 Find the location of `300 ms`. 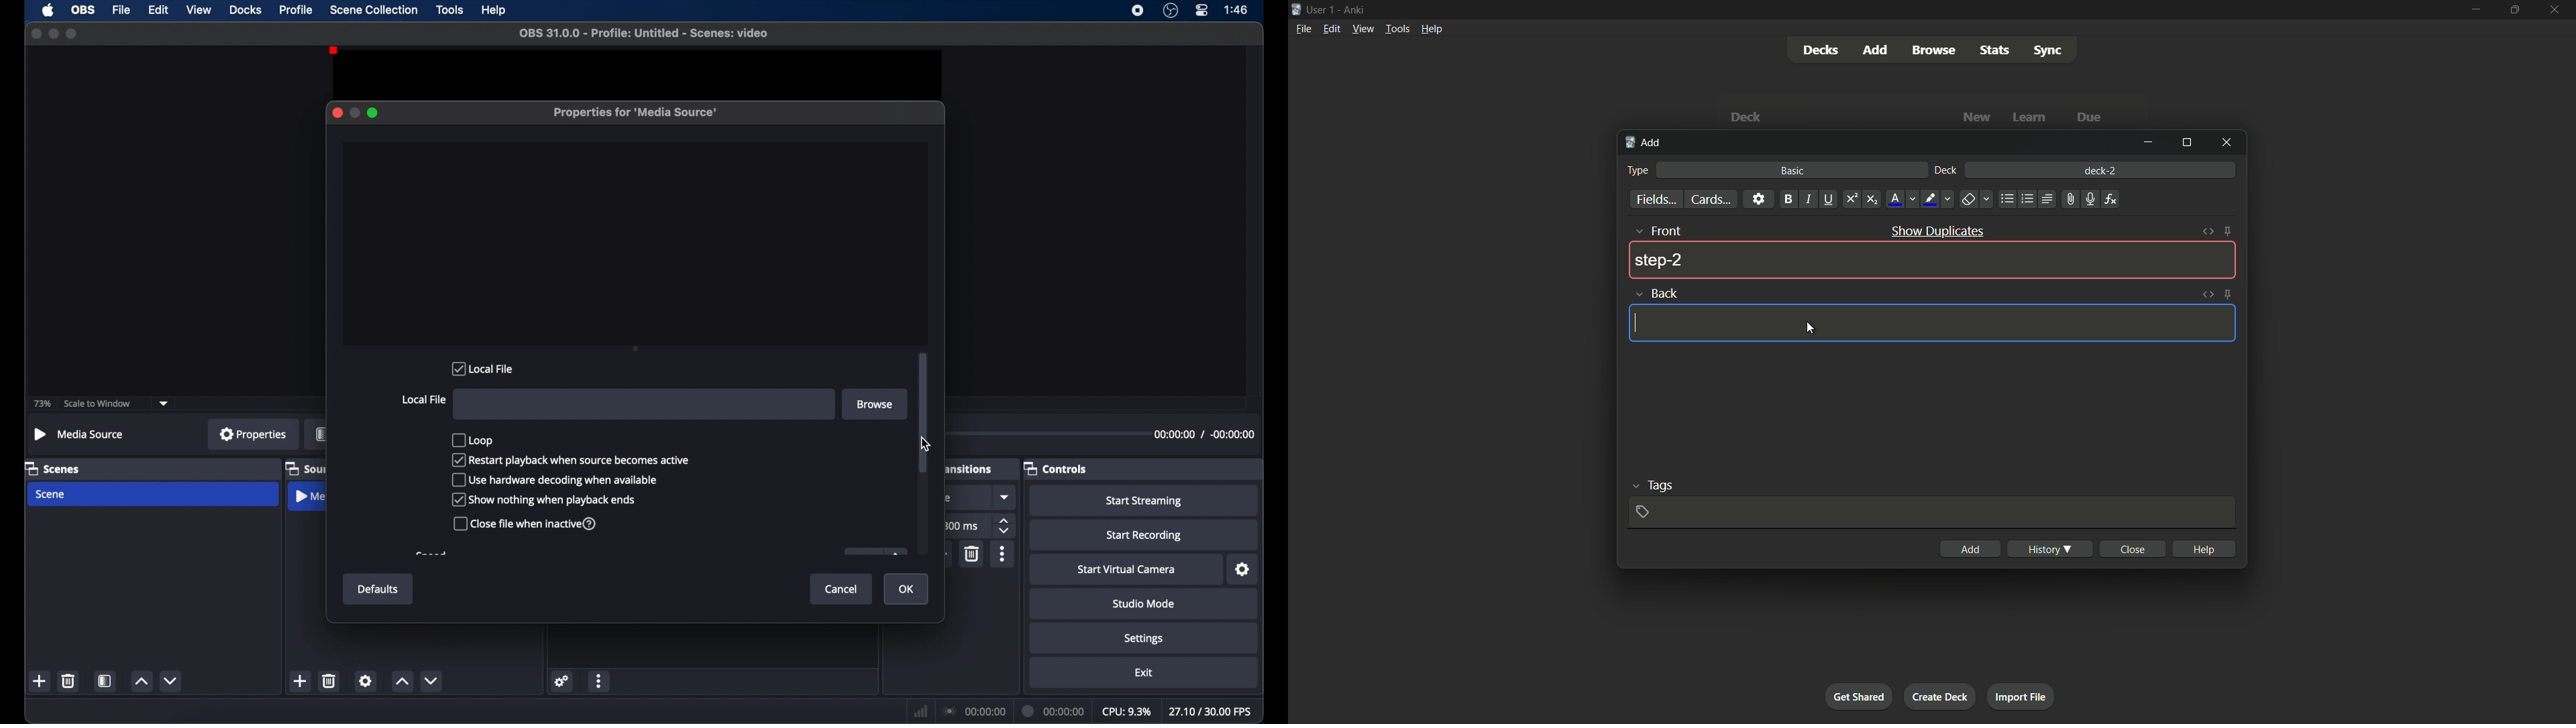

300 ms is located at coordinates (961, 526).